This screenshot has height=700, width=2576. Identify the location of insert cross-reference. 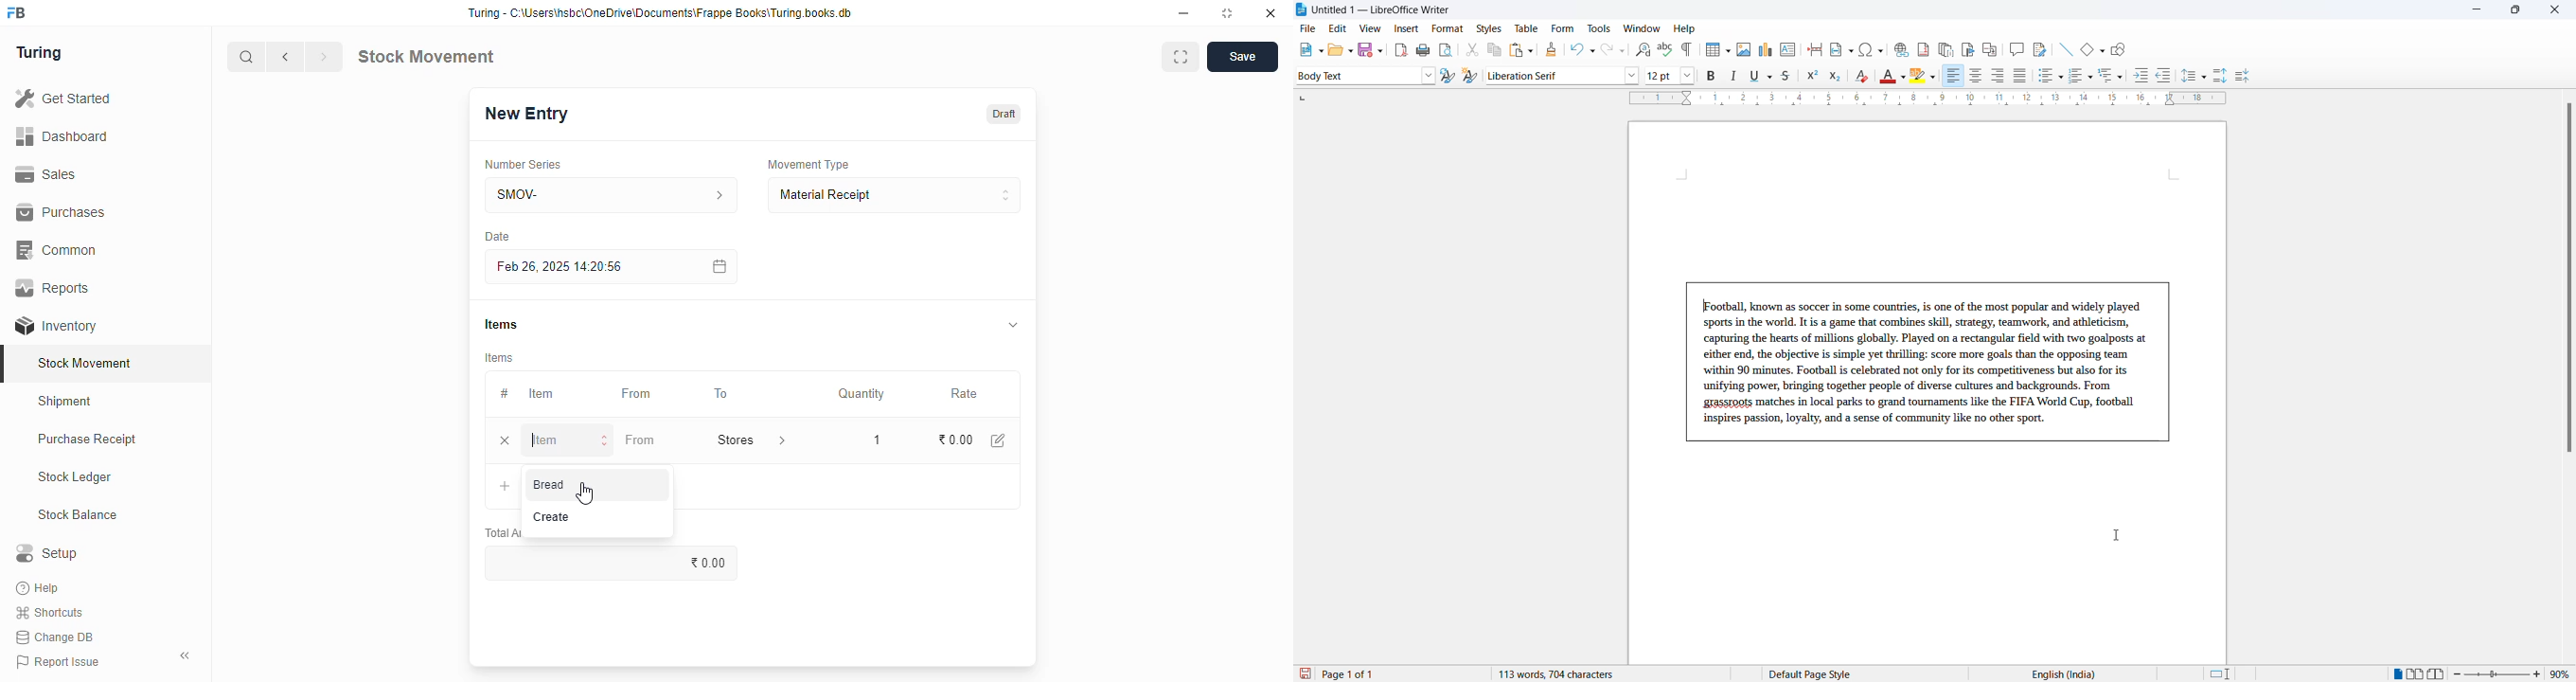
(2038, 48).